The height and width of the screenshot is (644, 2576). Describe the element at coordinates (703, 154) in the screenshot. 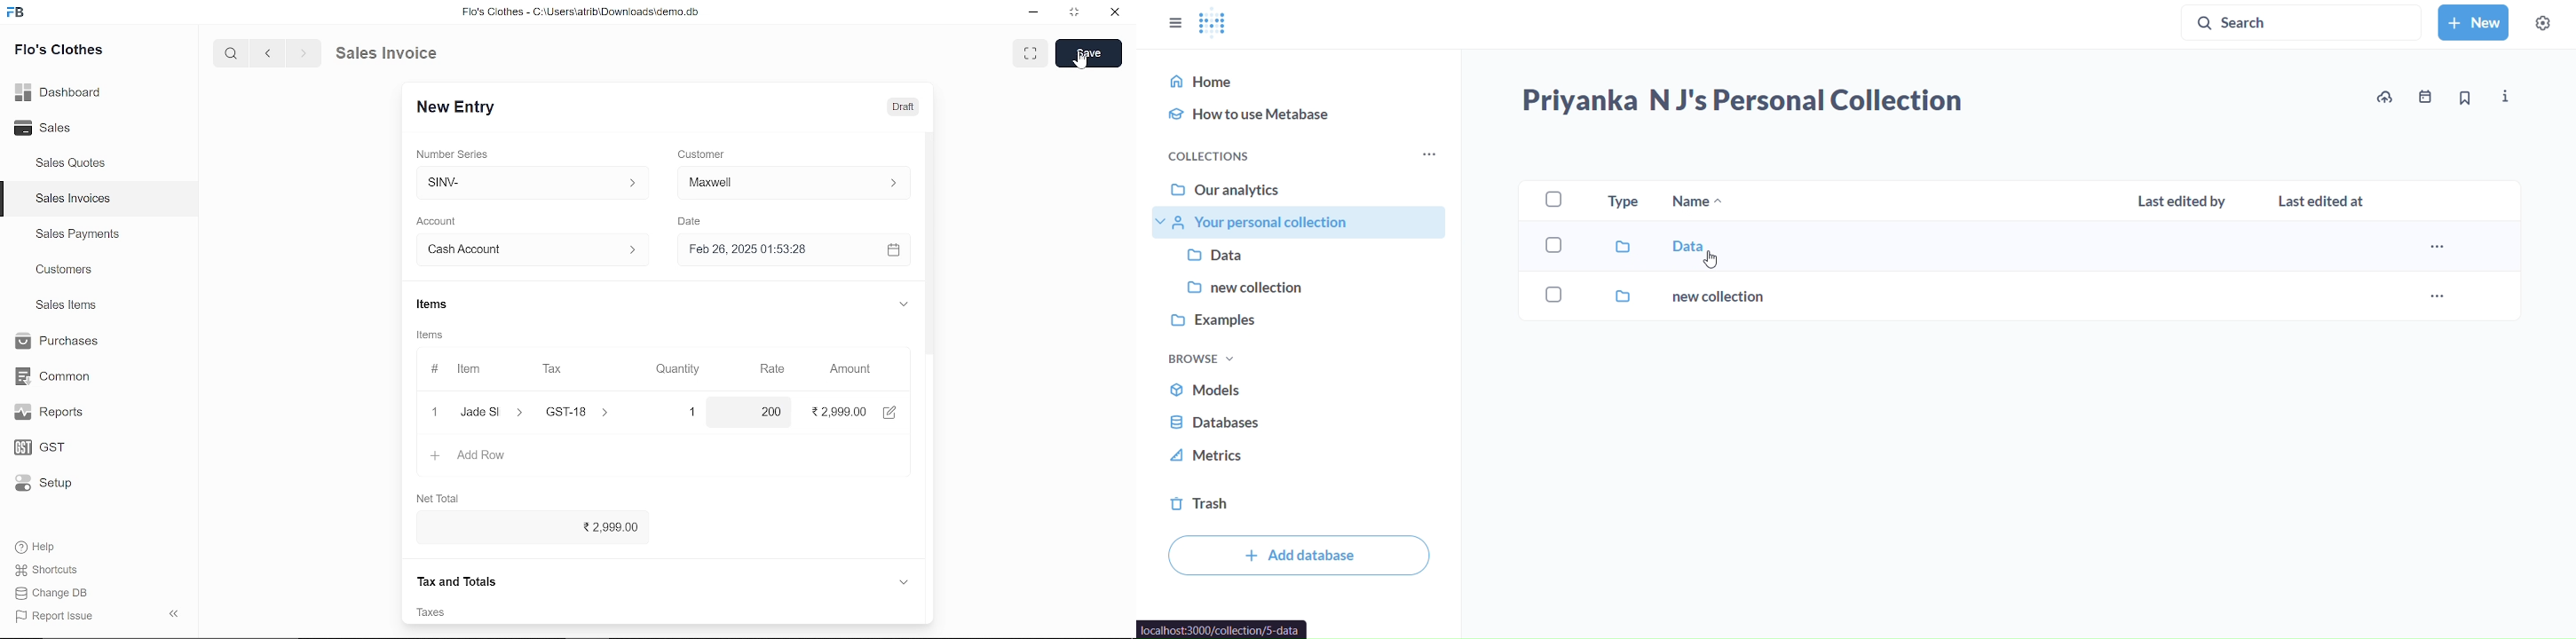

I see `Customer` at that location.